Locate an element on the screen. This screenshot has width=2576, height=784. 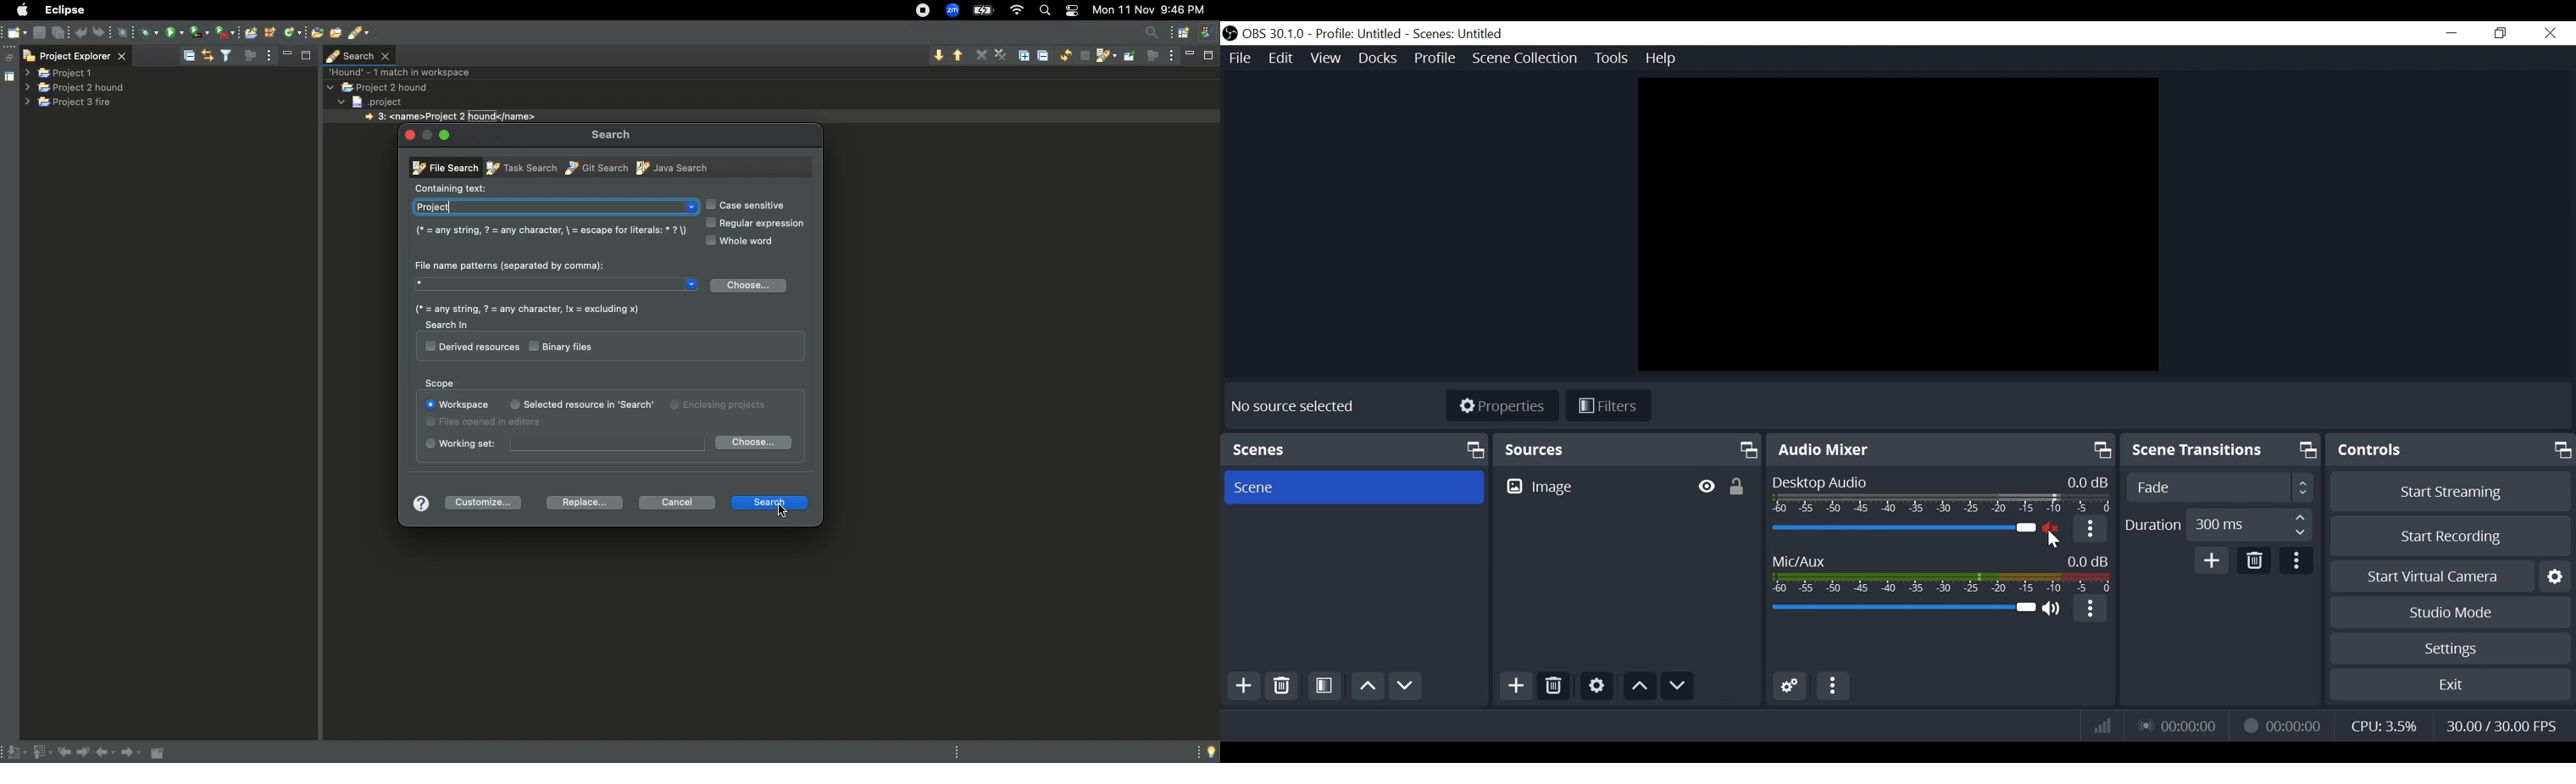
Cancel current search is located at coordinates (1084, 57).